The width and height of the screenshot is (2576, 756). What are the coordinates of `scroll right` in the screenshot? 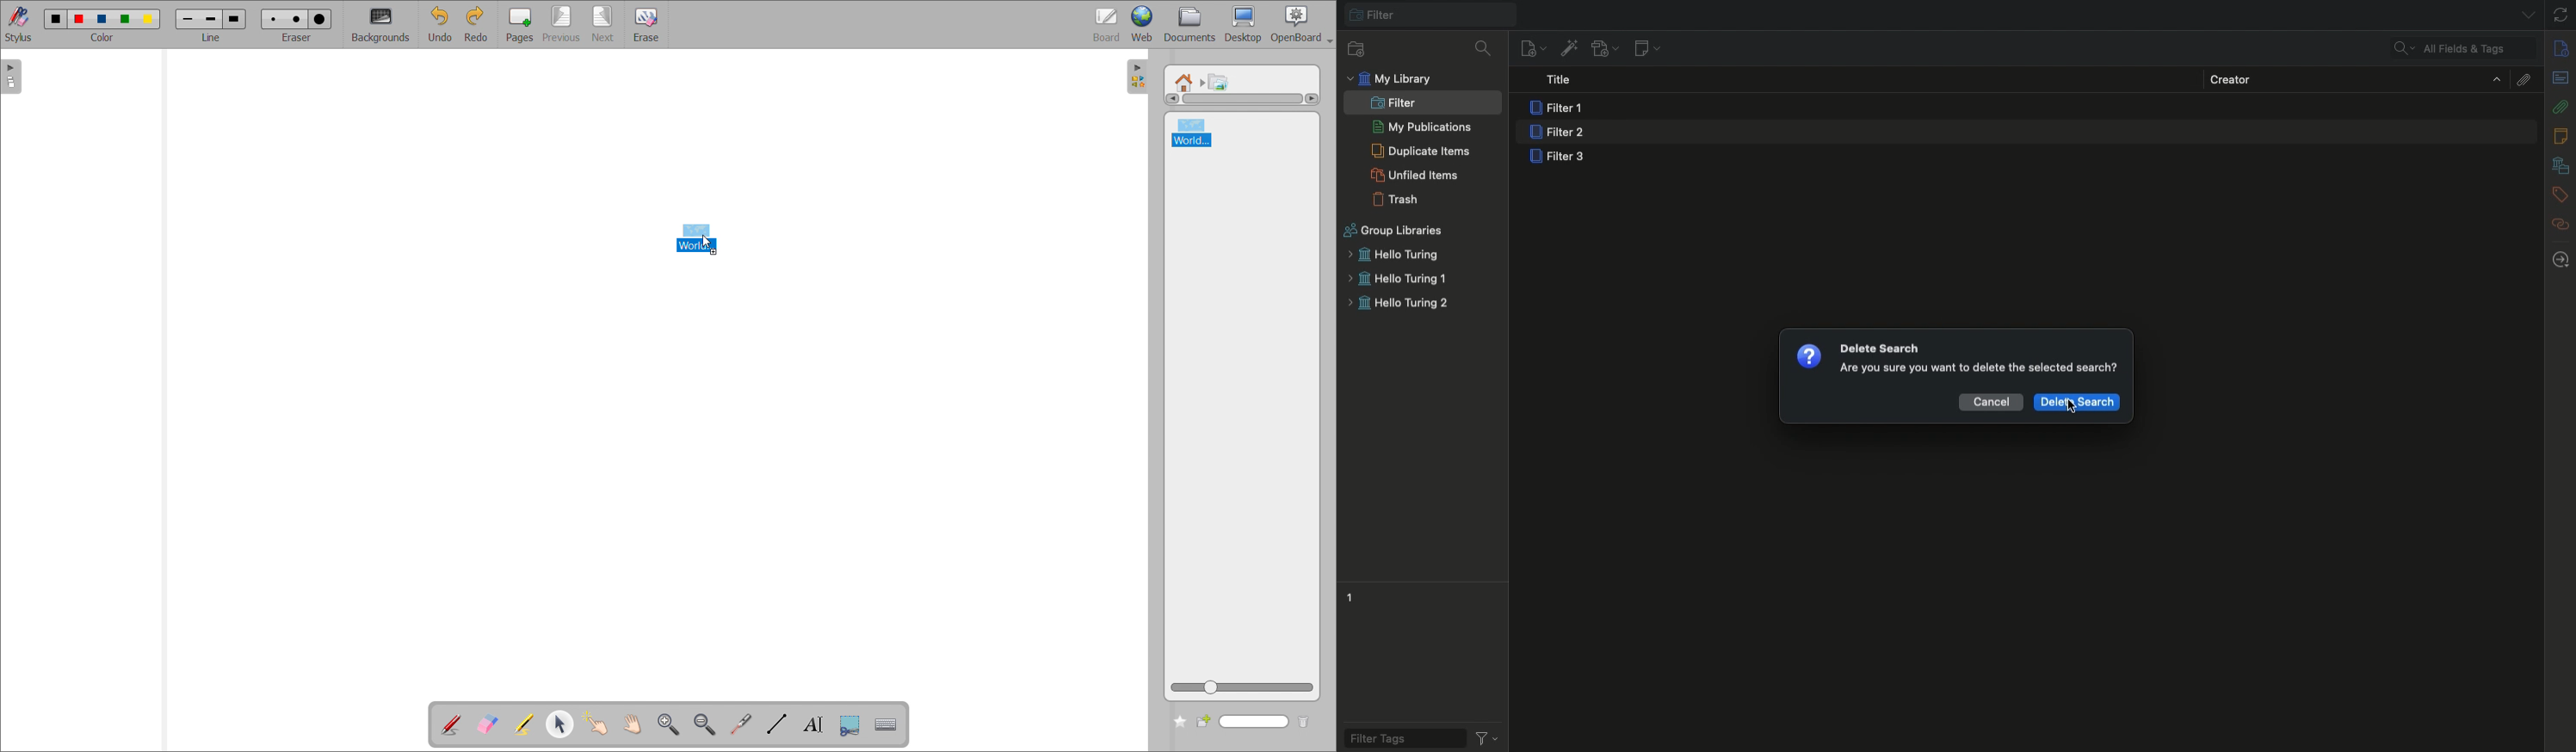 It's located at (1314, 98).